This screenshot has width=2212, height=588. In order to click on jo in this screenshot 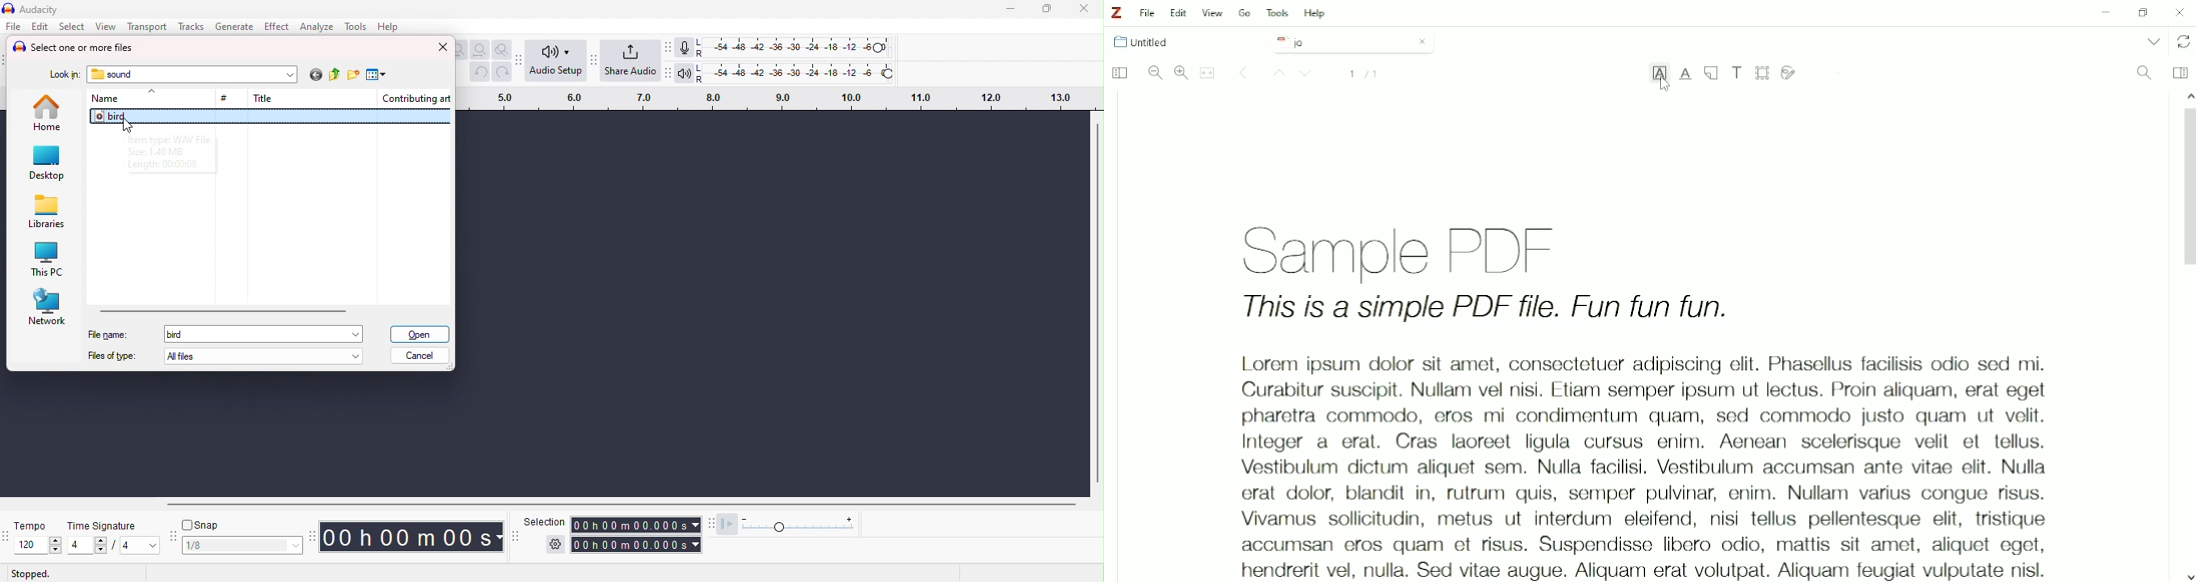, I will do `click(1333, 42)`.